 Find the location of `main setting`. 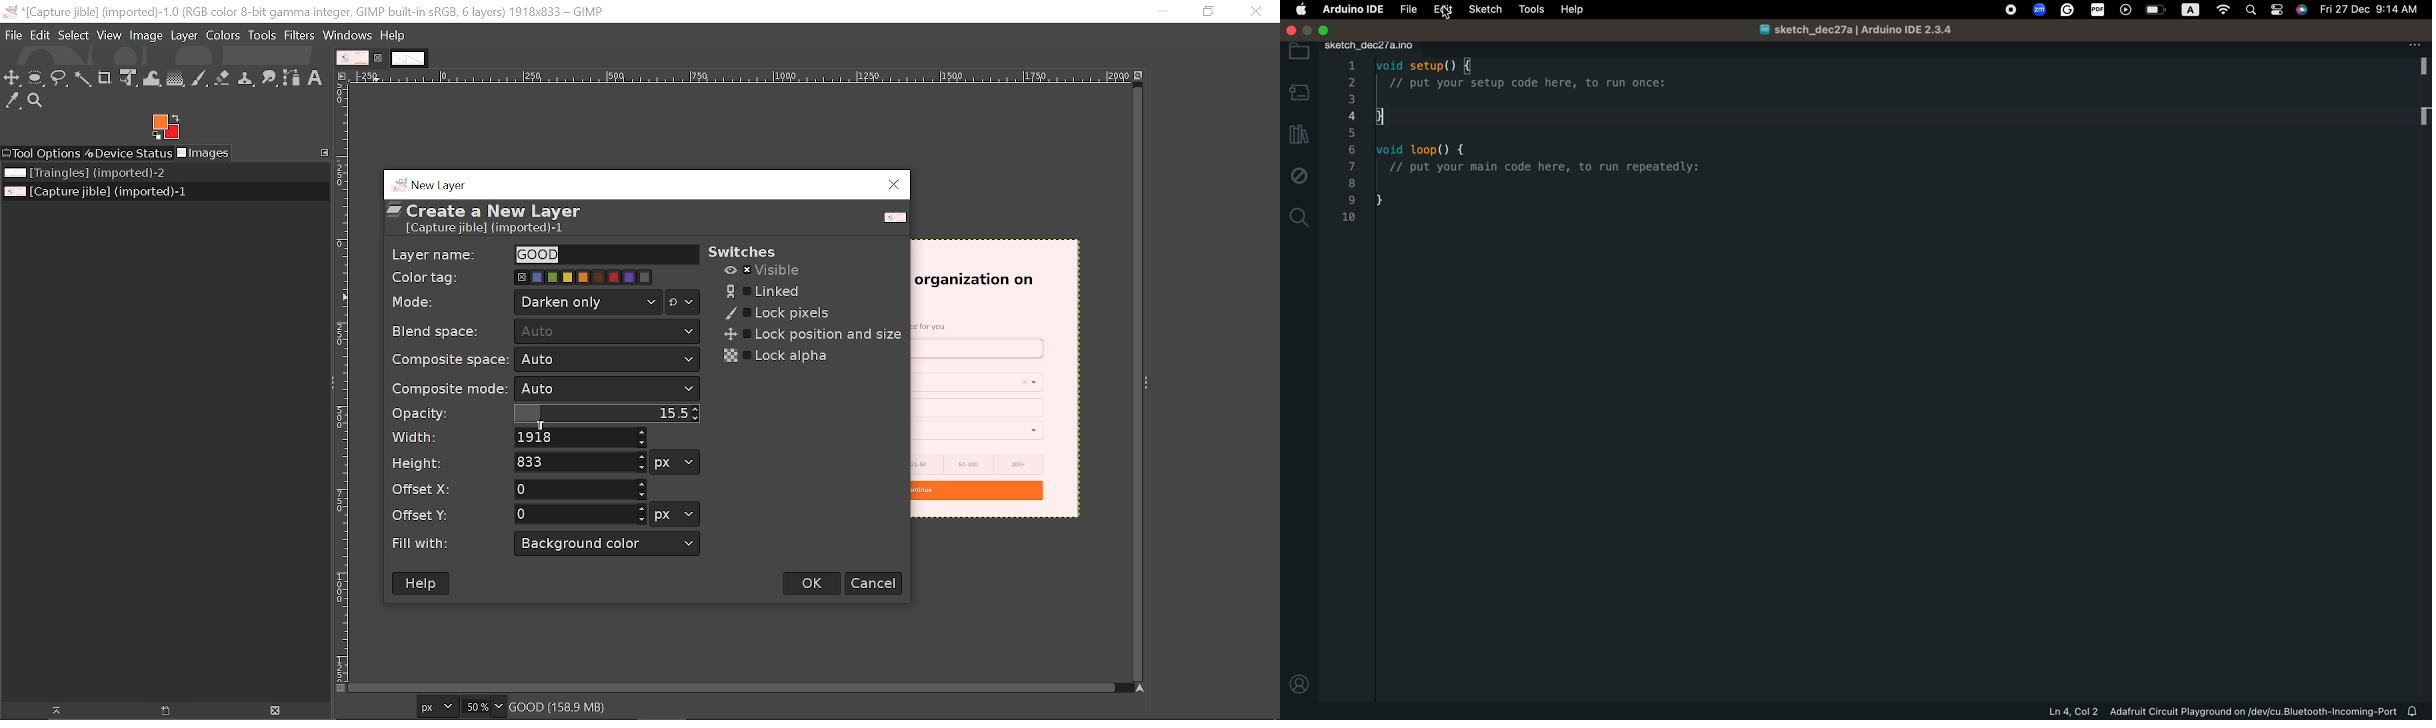

main setting is located at coordinates (1299, 11).